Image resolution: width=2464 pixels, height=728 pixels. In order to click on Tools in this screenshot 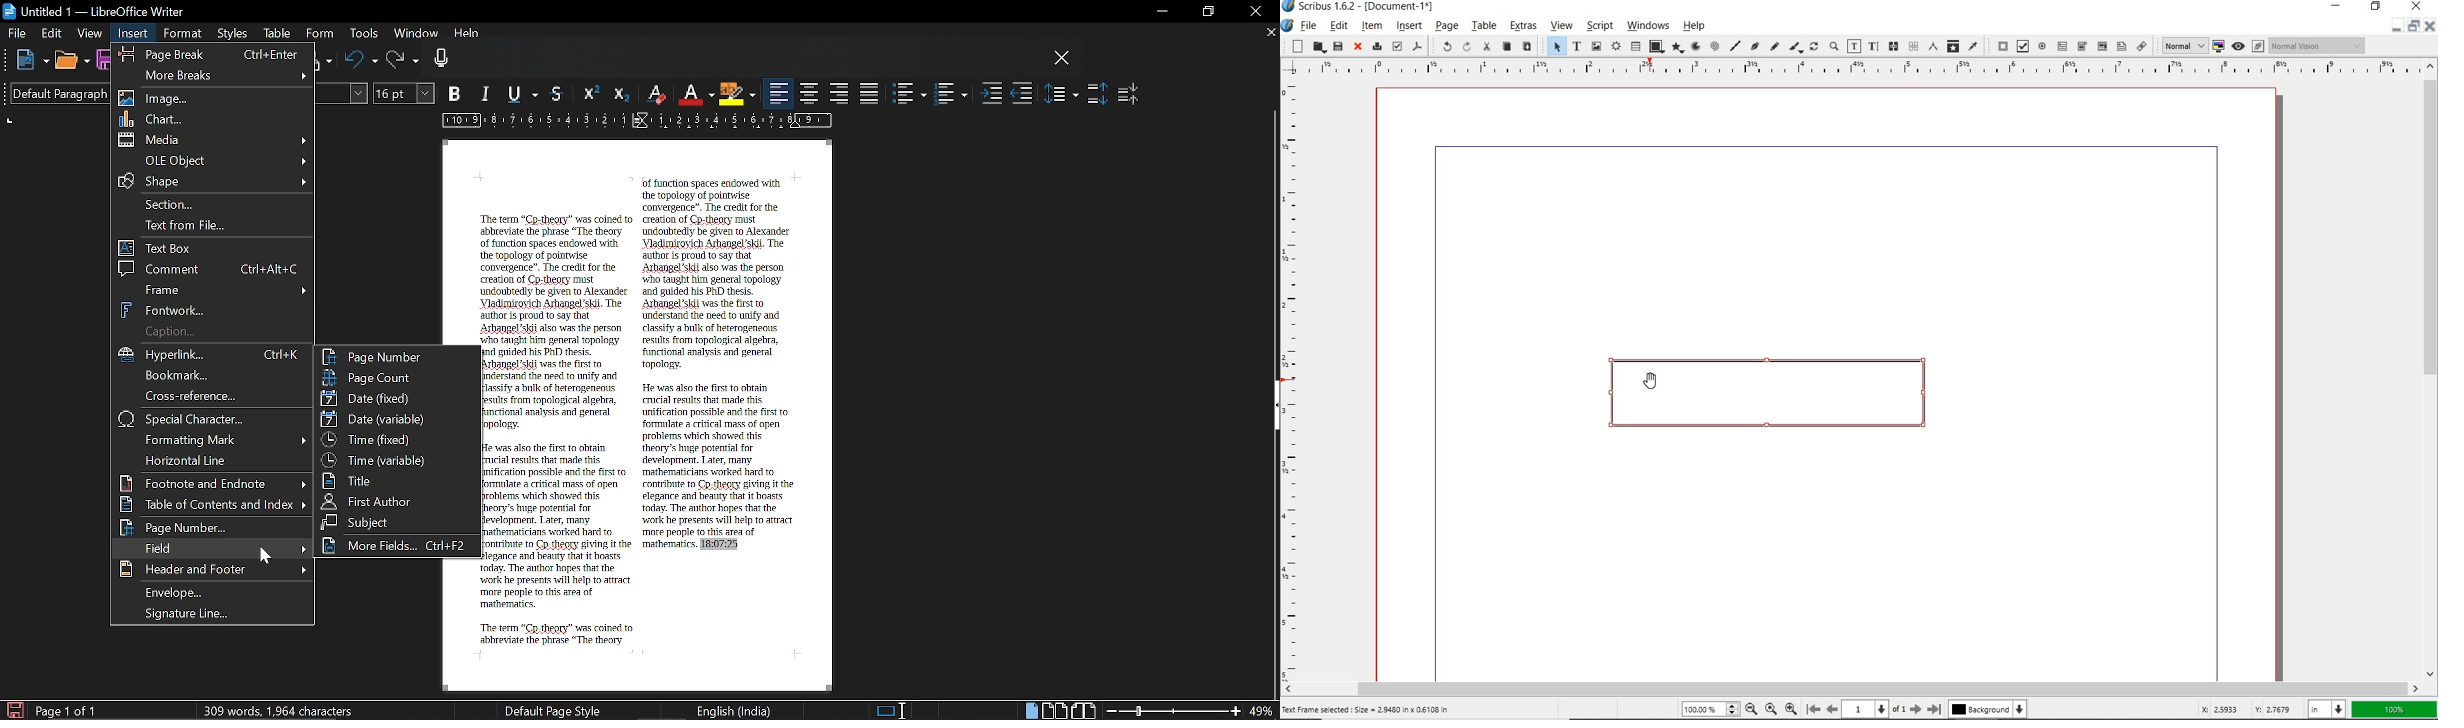, I will do `click(362, 35)`.